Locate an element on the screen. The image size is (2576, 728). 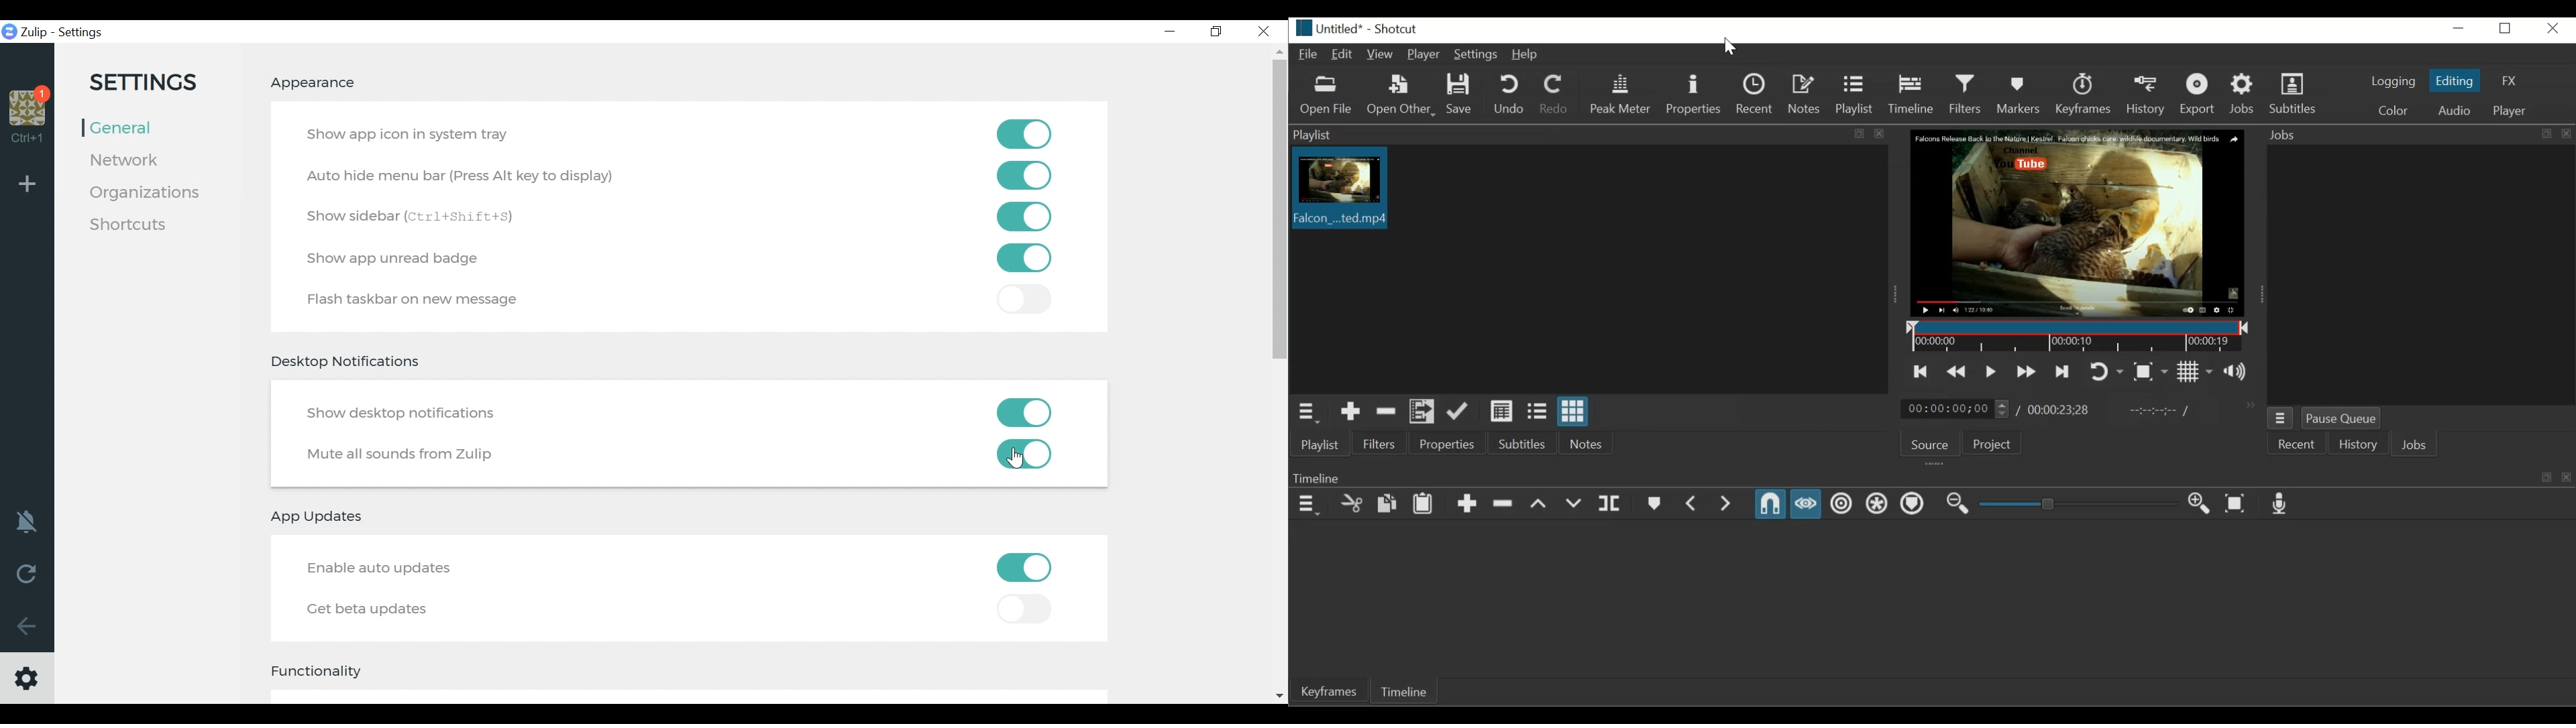
Add Organisation is located at coordinates (28, 182).